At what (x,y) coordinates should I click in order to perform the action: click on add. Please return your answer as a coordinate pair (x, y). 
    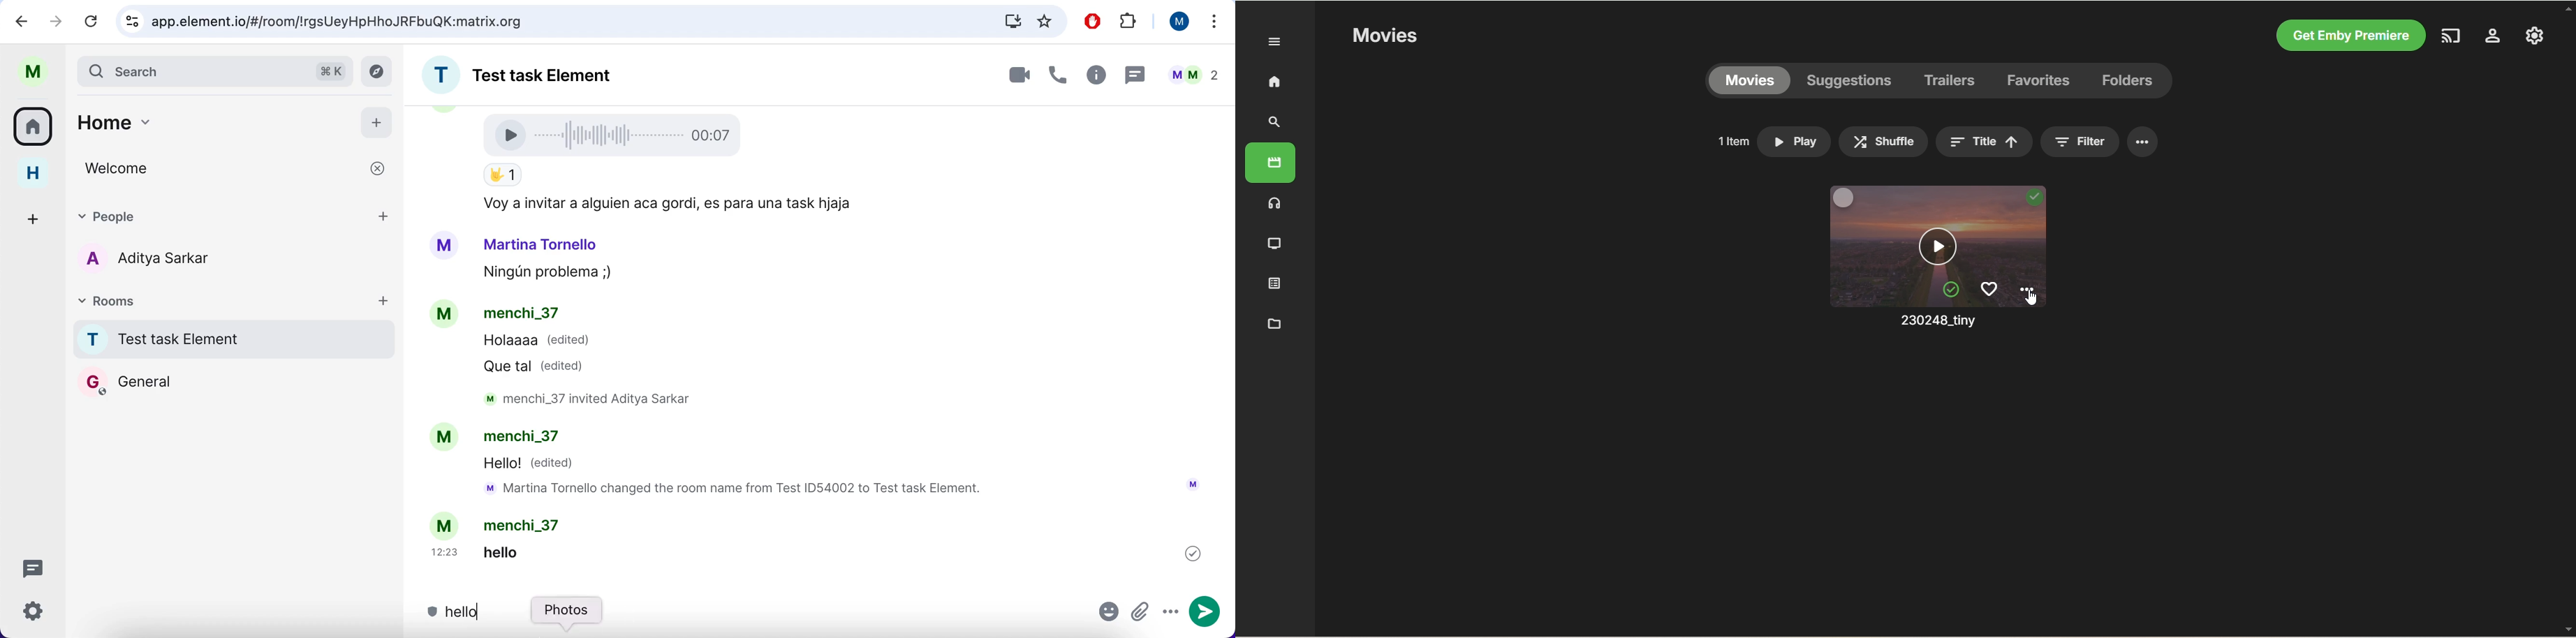
    Looking at the image, I should click on (385, 215).